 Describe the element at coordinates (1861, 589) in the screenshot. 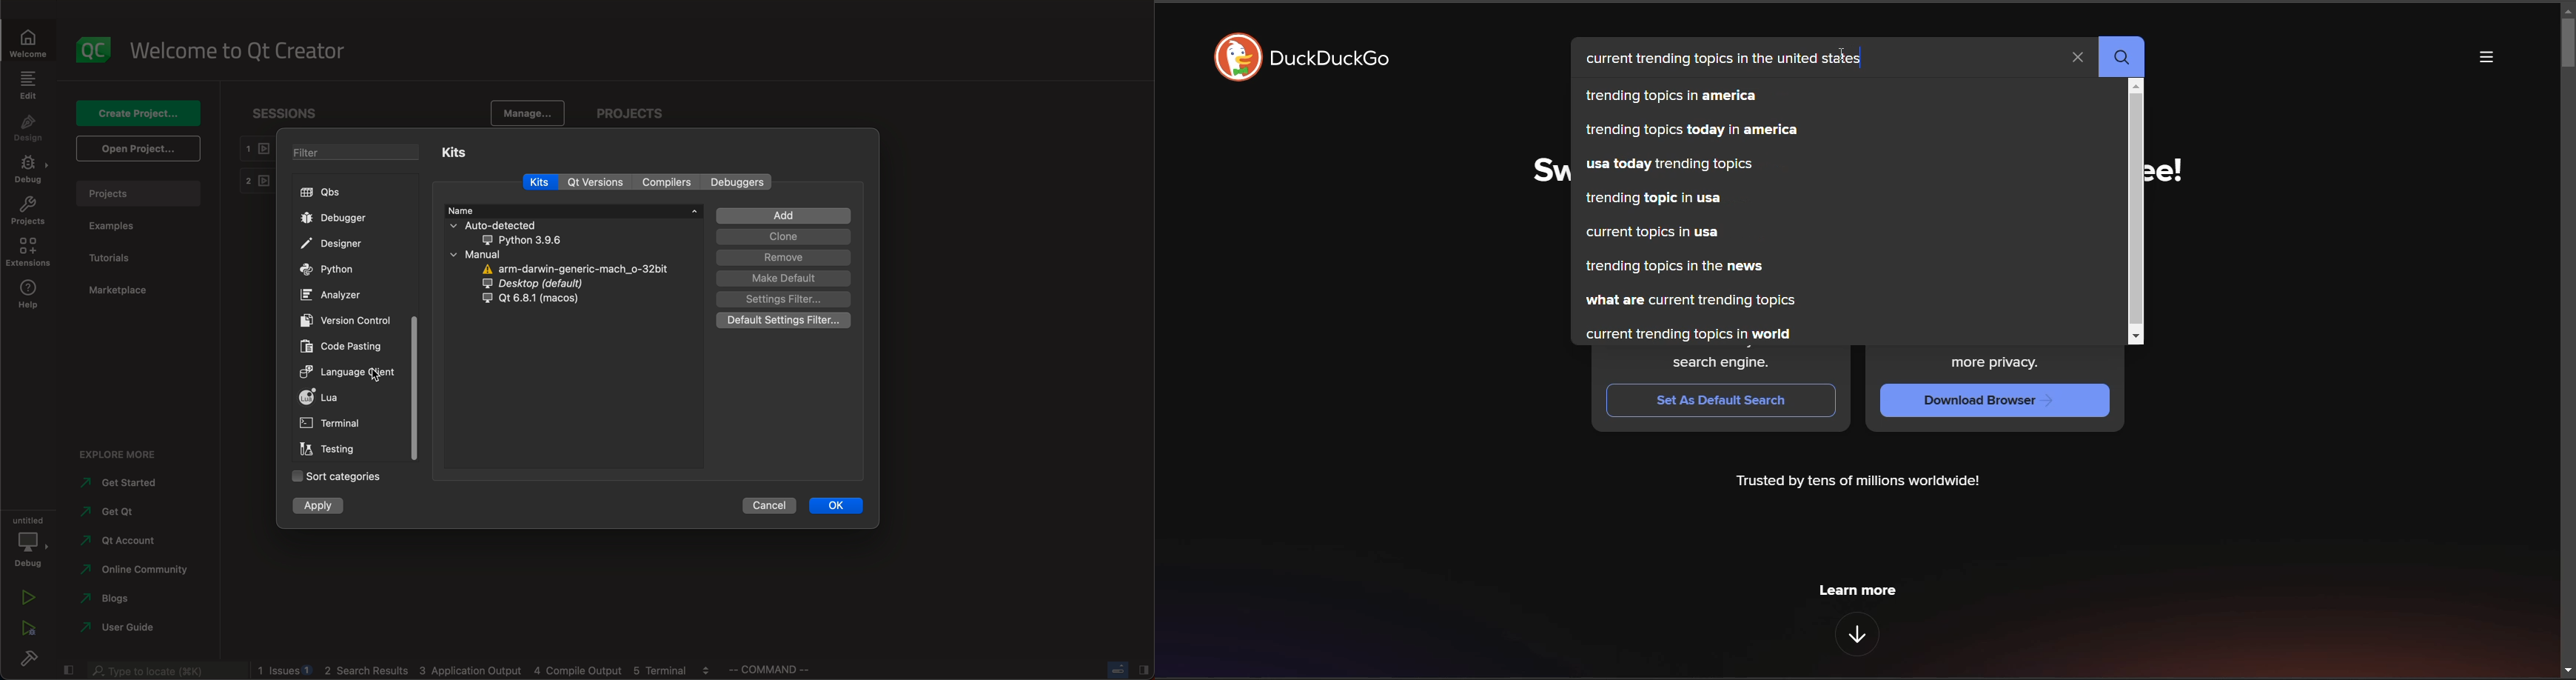

I see `learn more` at that location.